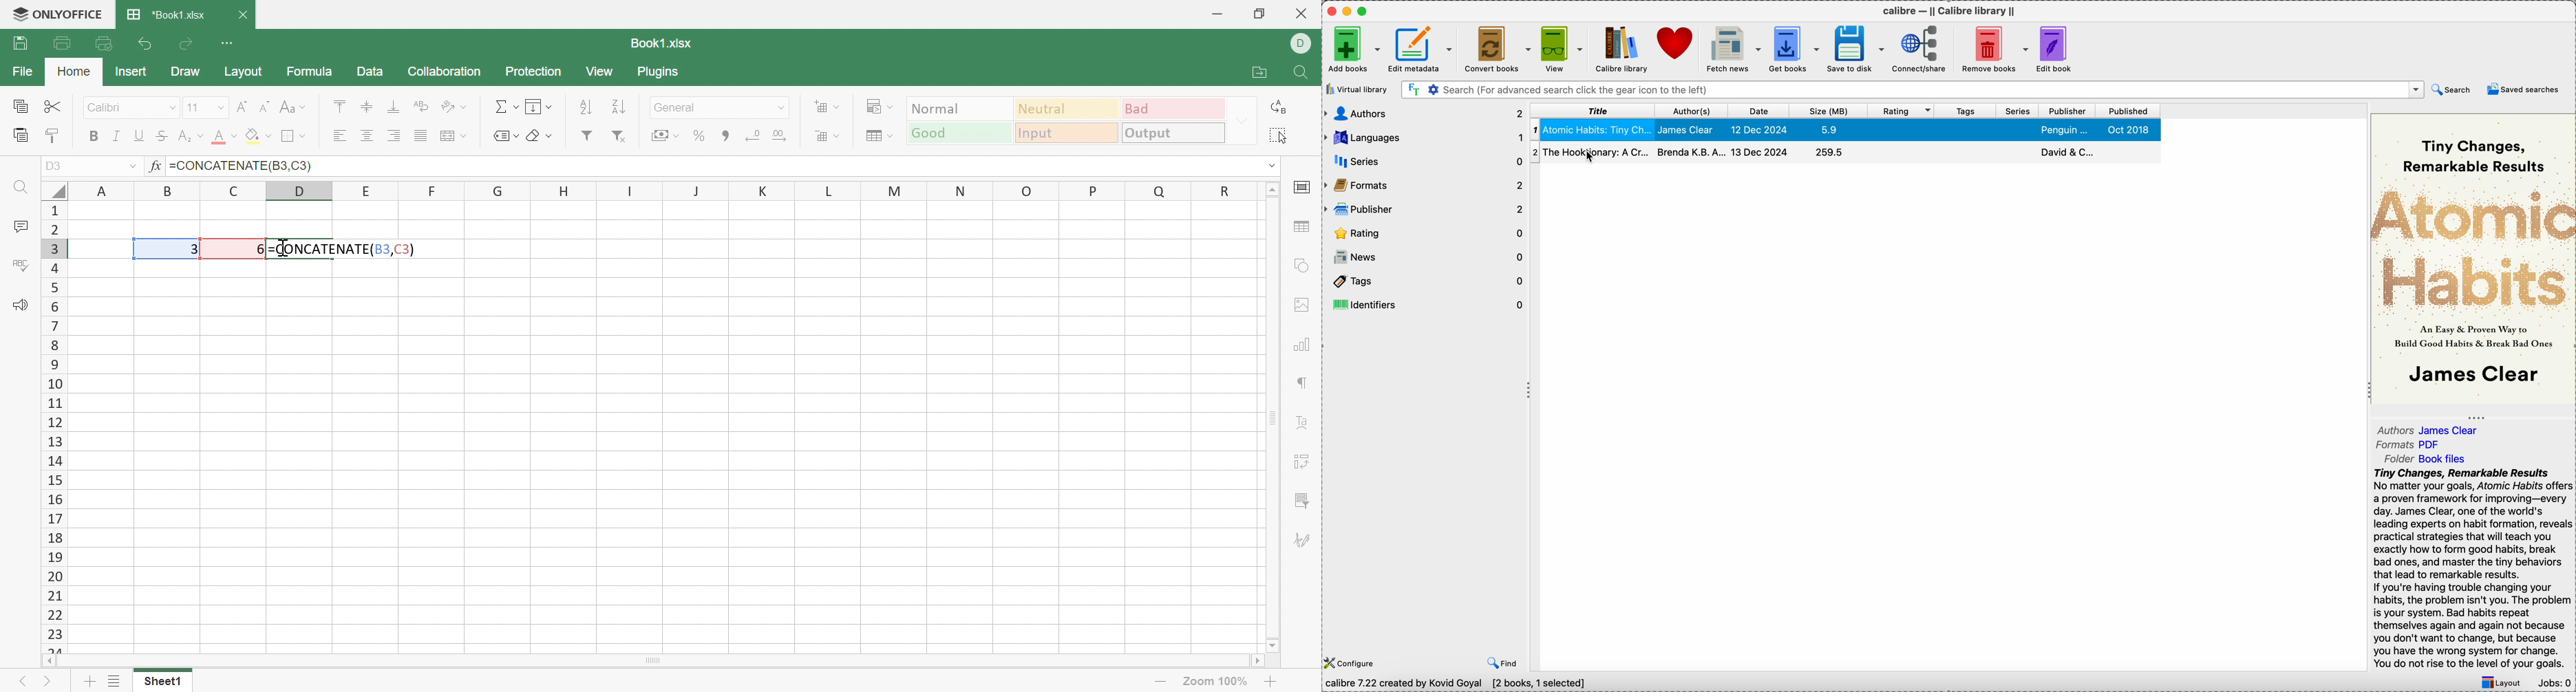 This screenshot has height=700, width=2576. I want to click on Save, so click(19, 43).